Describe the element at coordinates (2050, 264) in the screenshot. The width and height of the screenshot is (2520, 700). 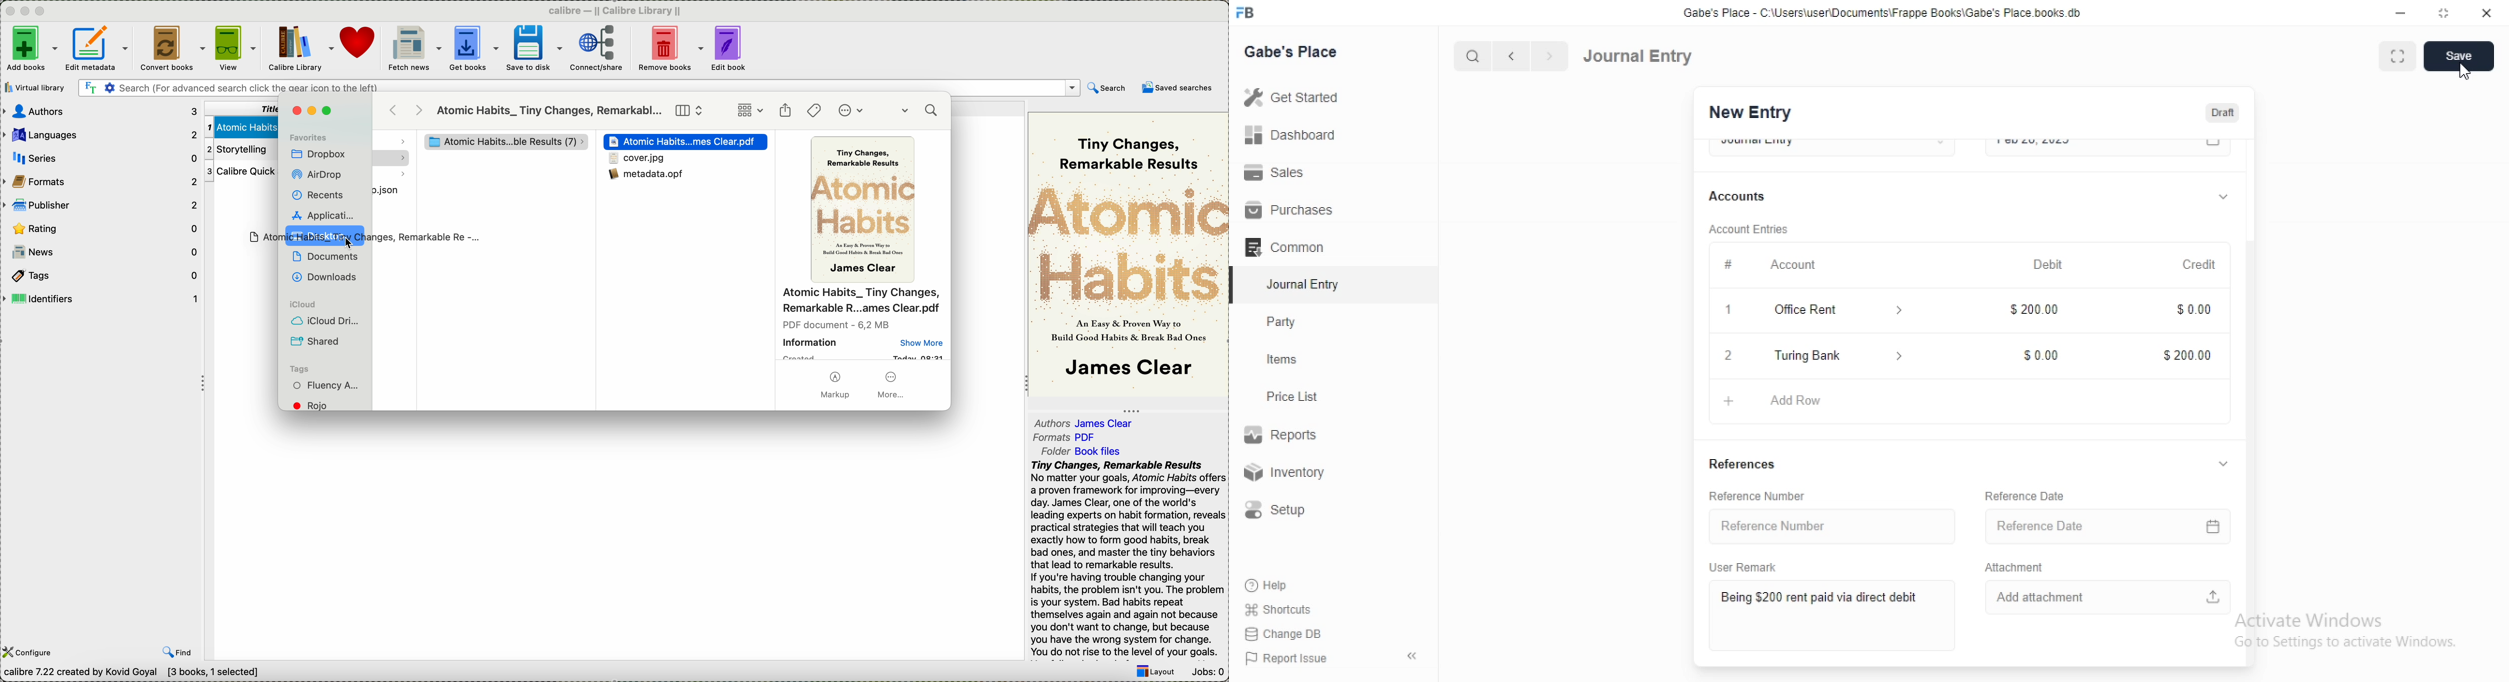
I see `Debit` at that location.